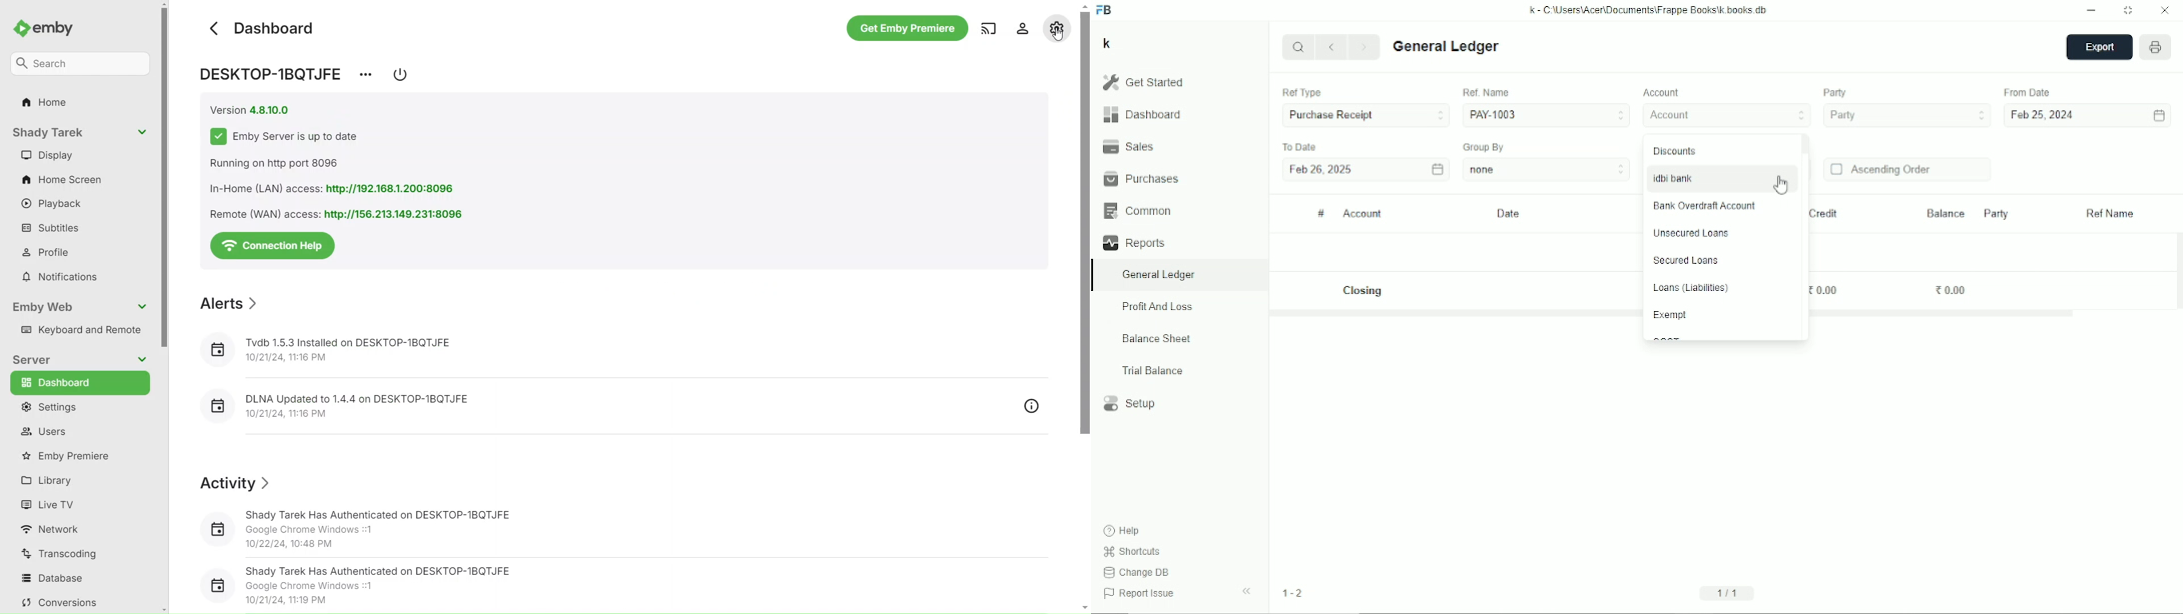 The image size is (2184, 616). I want to click on Account, so click(1363, 214).